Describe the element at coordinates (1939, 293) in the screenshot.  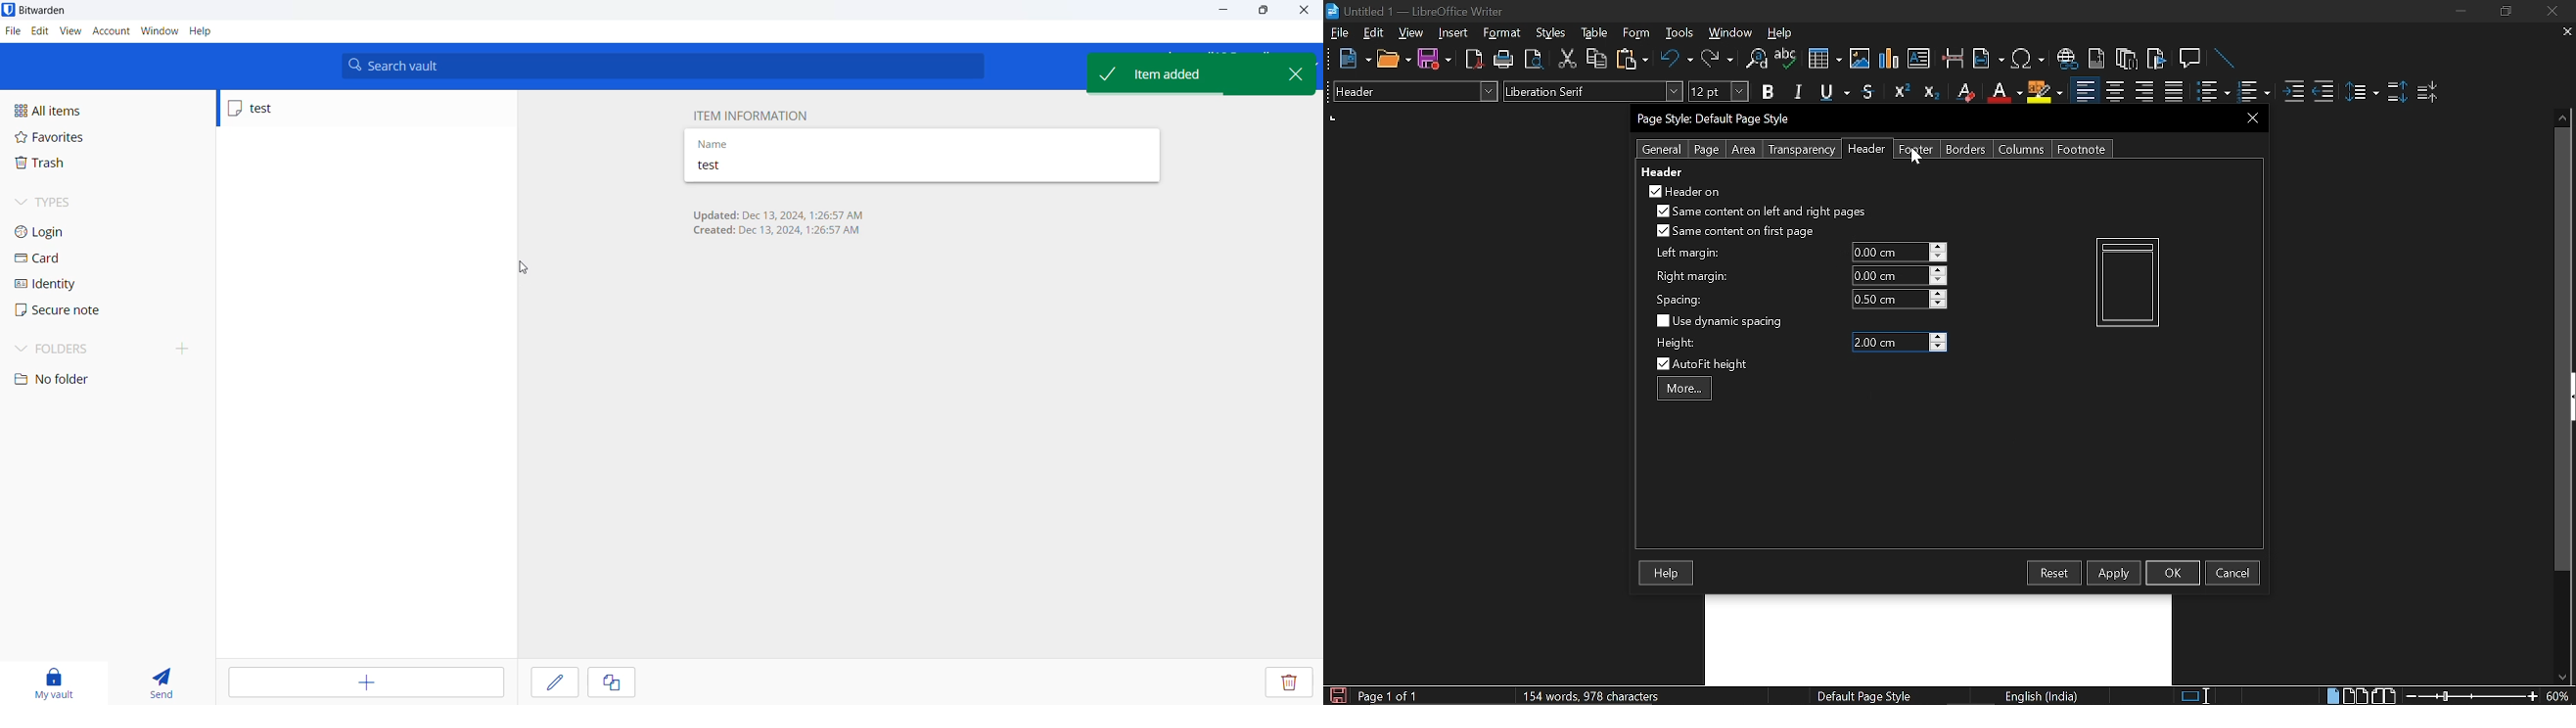
I see `increase spacing` at that location.